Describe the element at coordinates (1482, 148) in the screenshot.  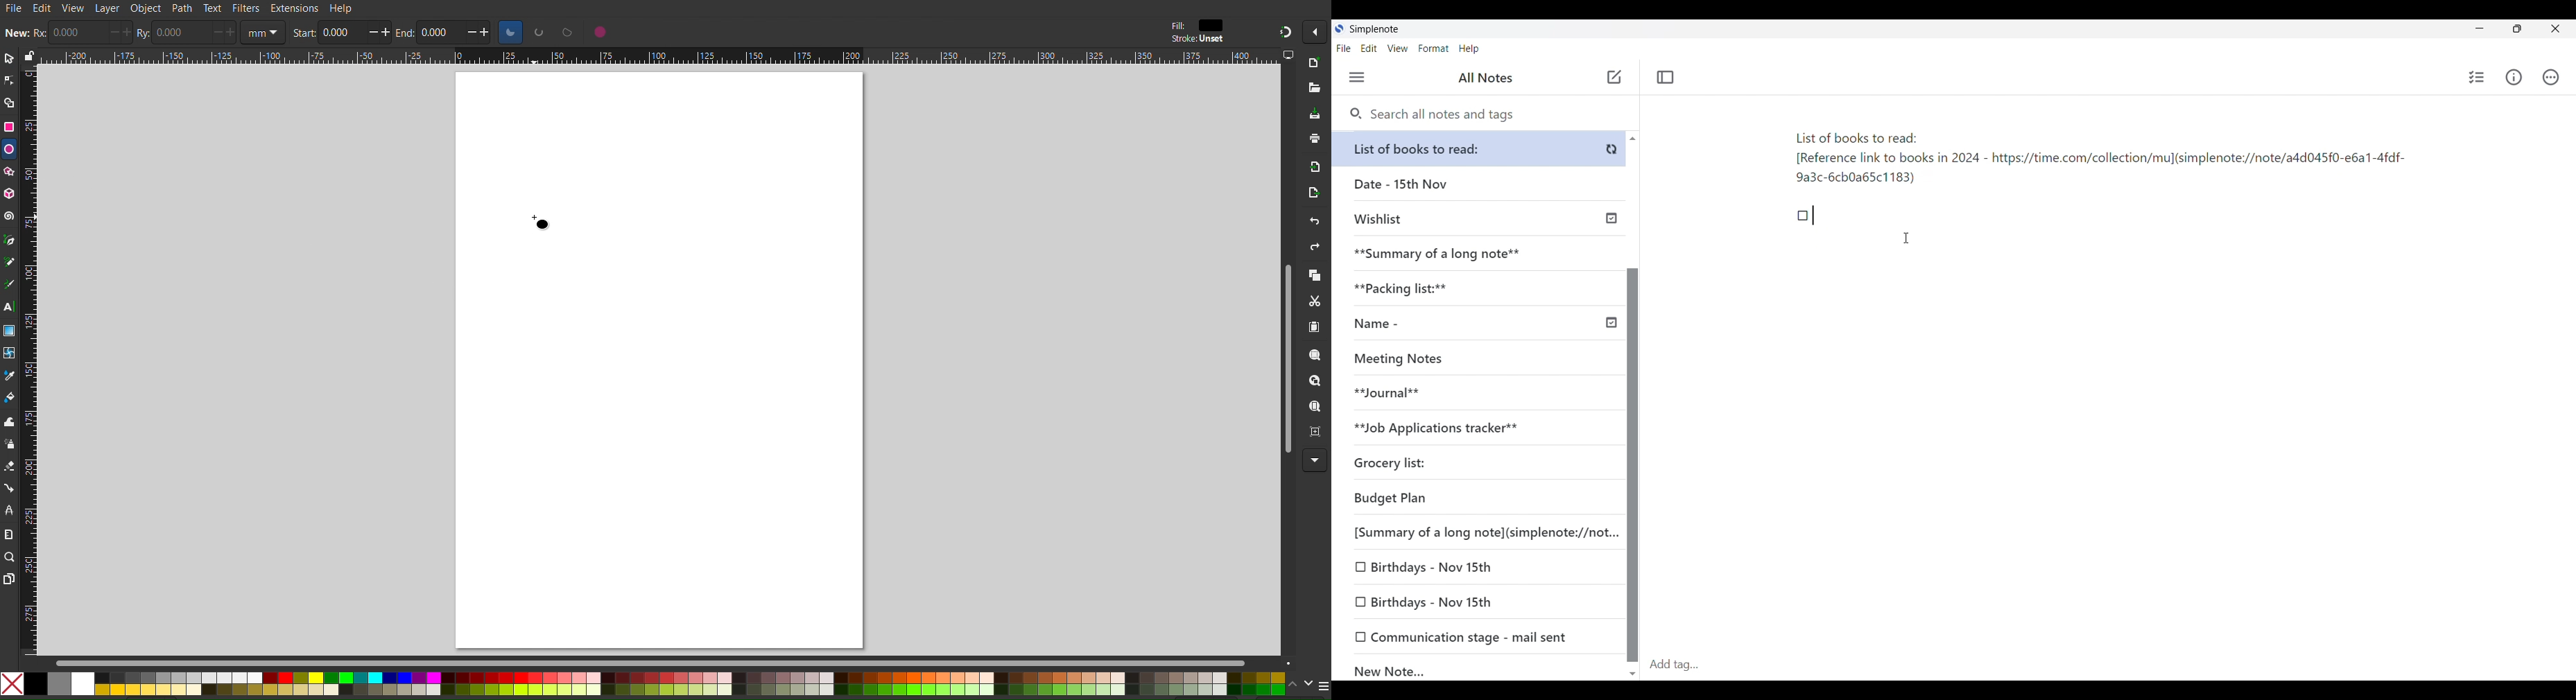
I see `List of books to read:` at that location.